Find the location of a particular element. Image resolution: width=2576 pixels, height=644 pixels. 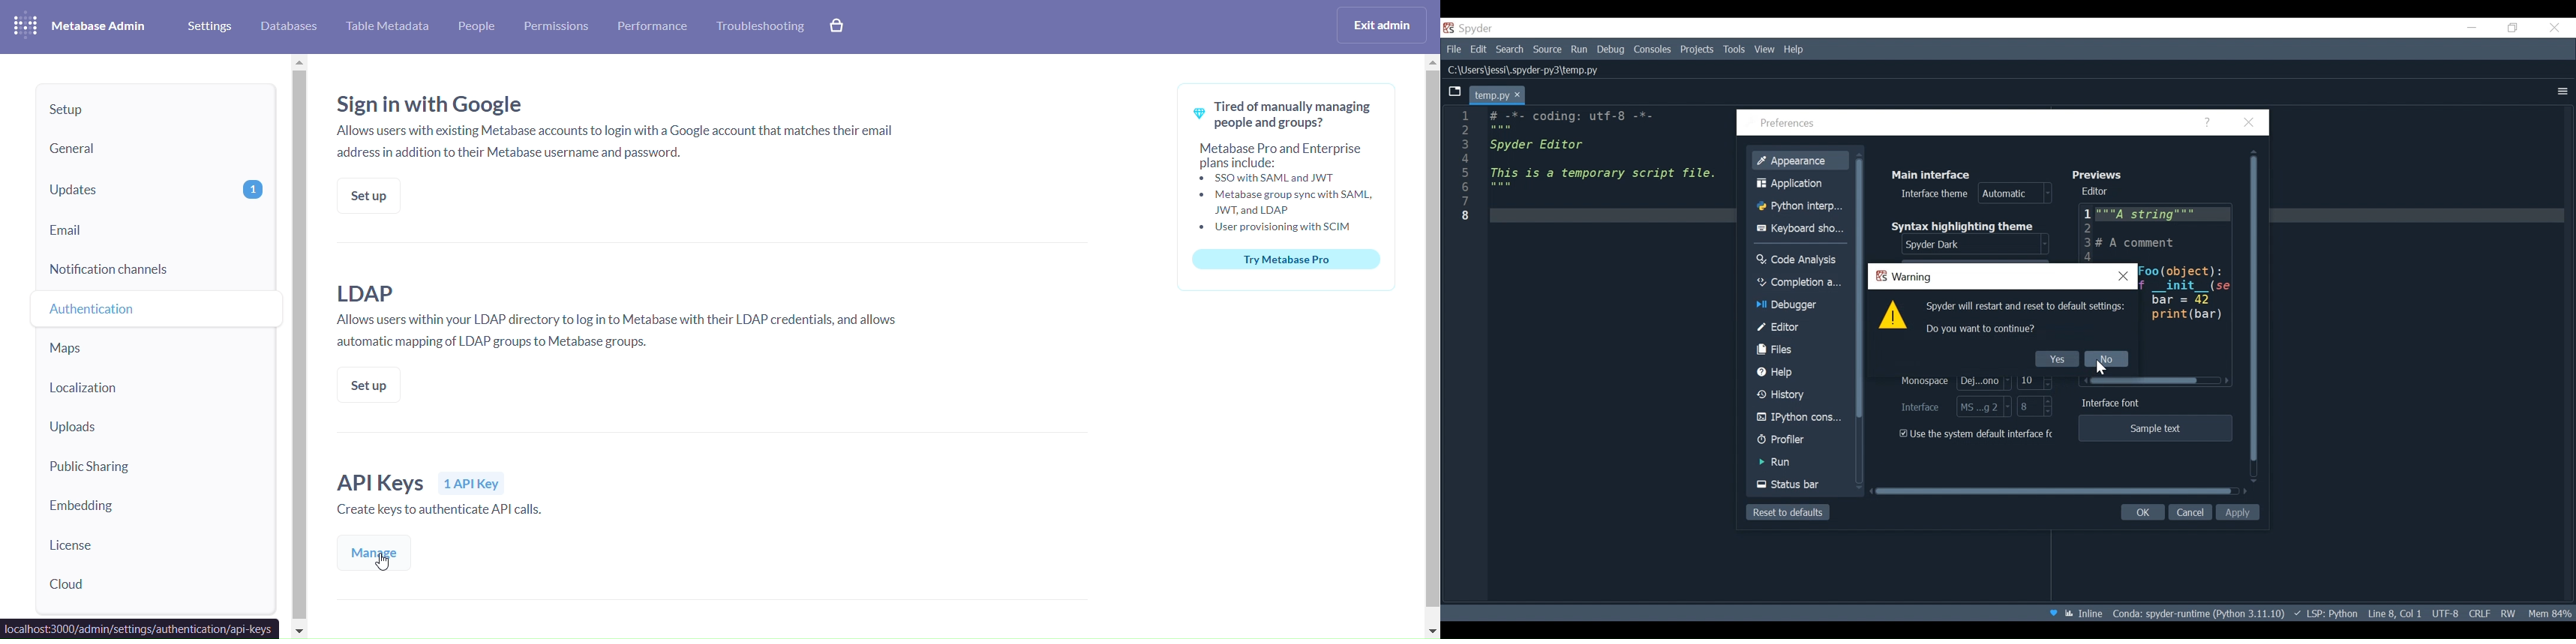

Tools is located at coordinates (1734, 49).